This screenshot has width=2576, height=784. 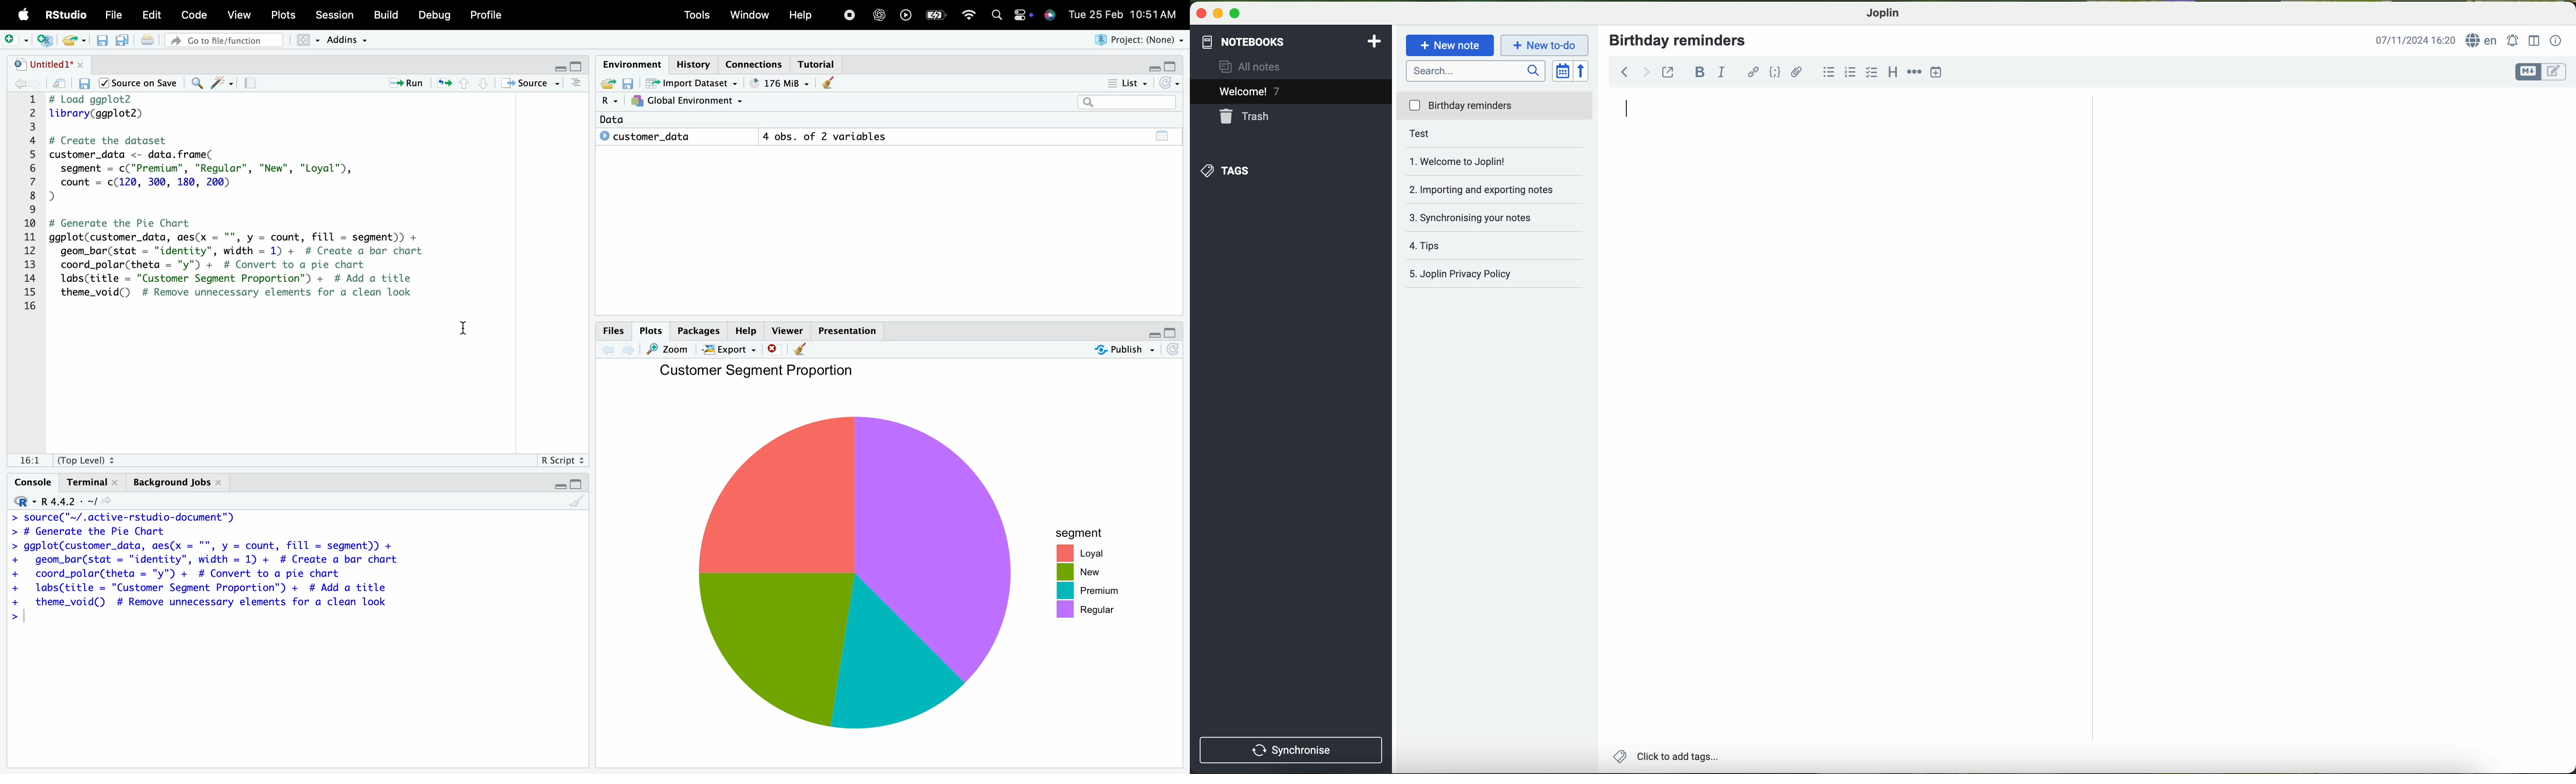 What do you see at coordinates (1562, 70) in the screenshot?
I see `toggle sort order field` at bounding box center [1562, 70].